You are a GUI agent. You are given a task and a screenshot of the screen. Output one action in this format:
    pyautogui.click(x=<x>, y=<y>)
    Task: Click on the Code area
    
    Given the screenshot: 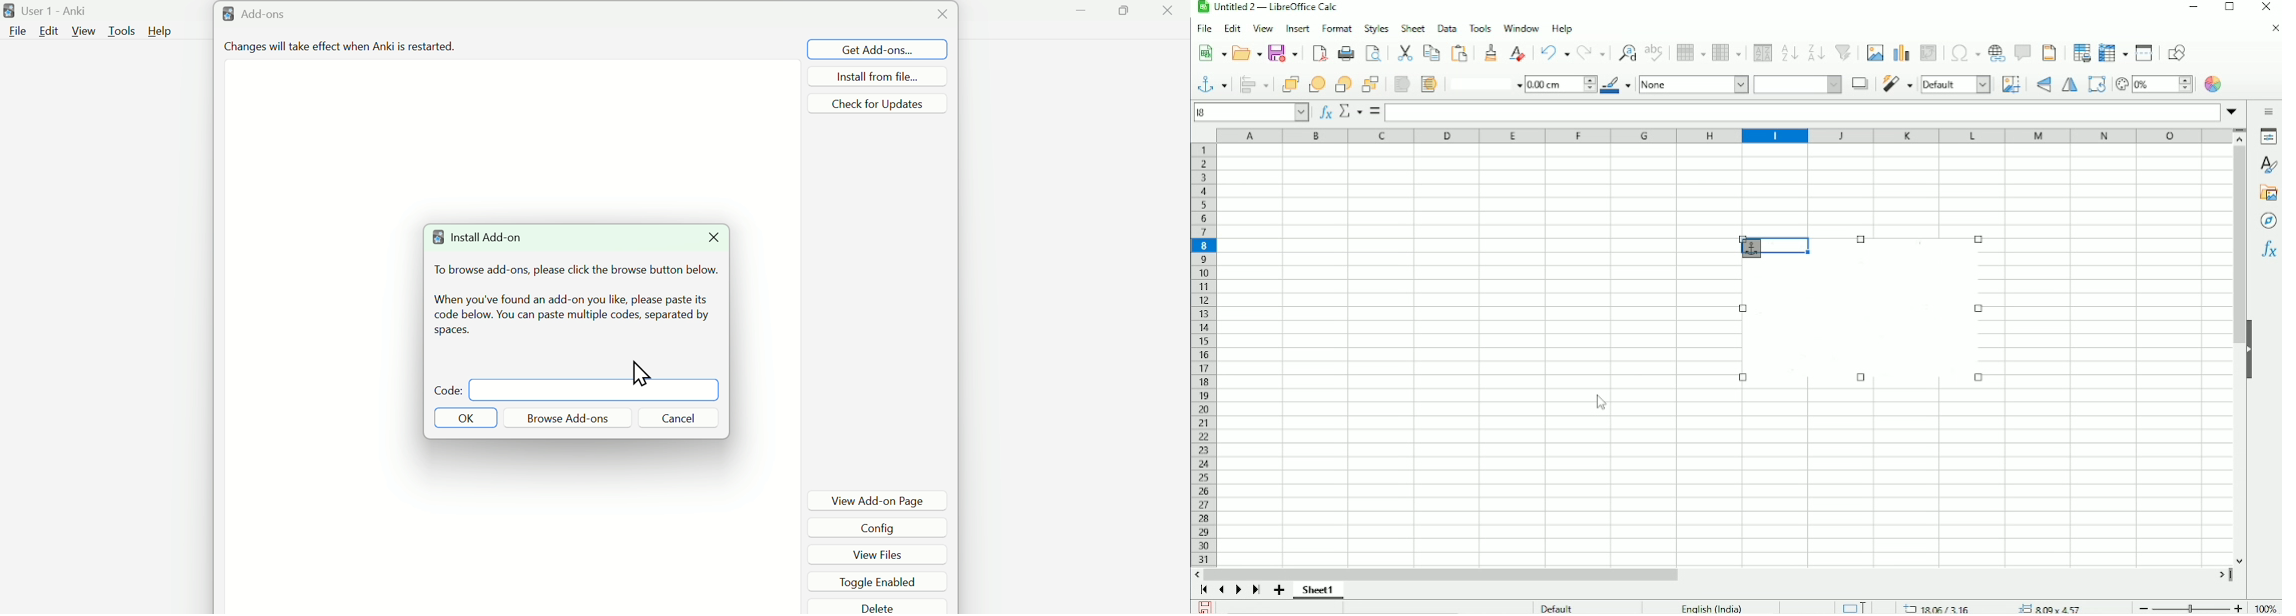 What is the action you would take?
    pyautogui.click(x=595, y=389)
    